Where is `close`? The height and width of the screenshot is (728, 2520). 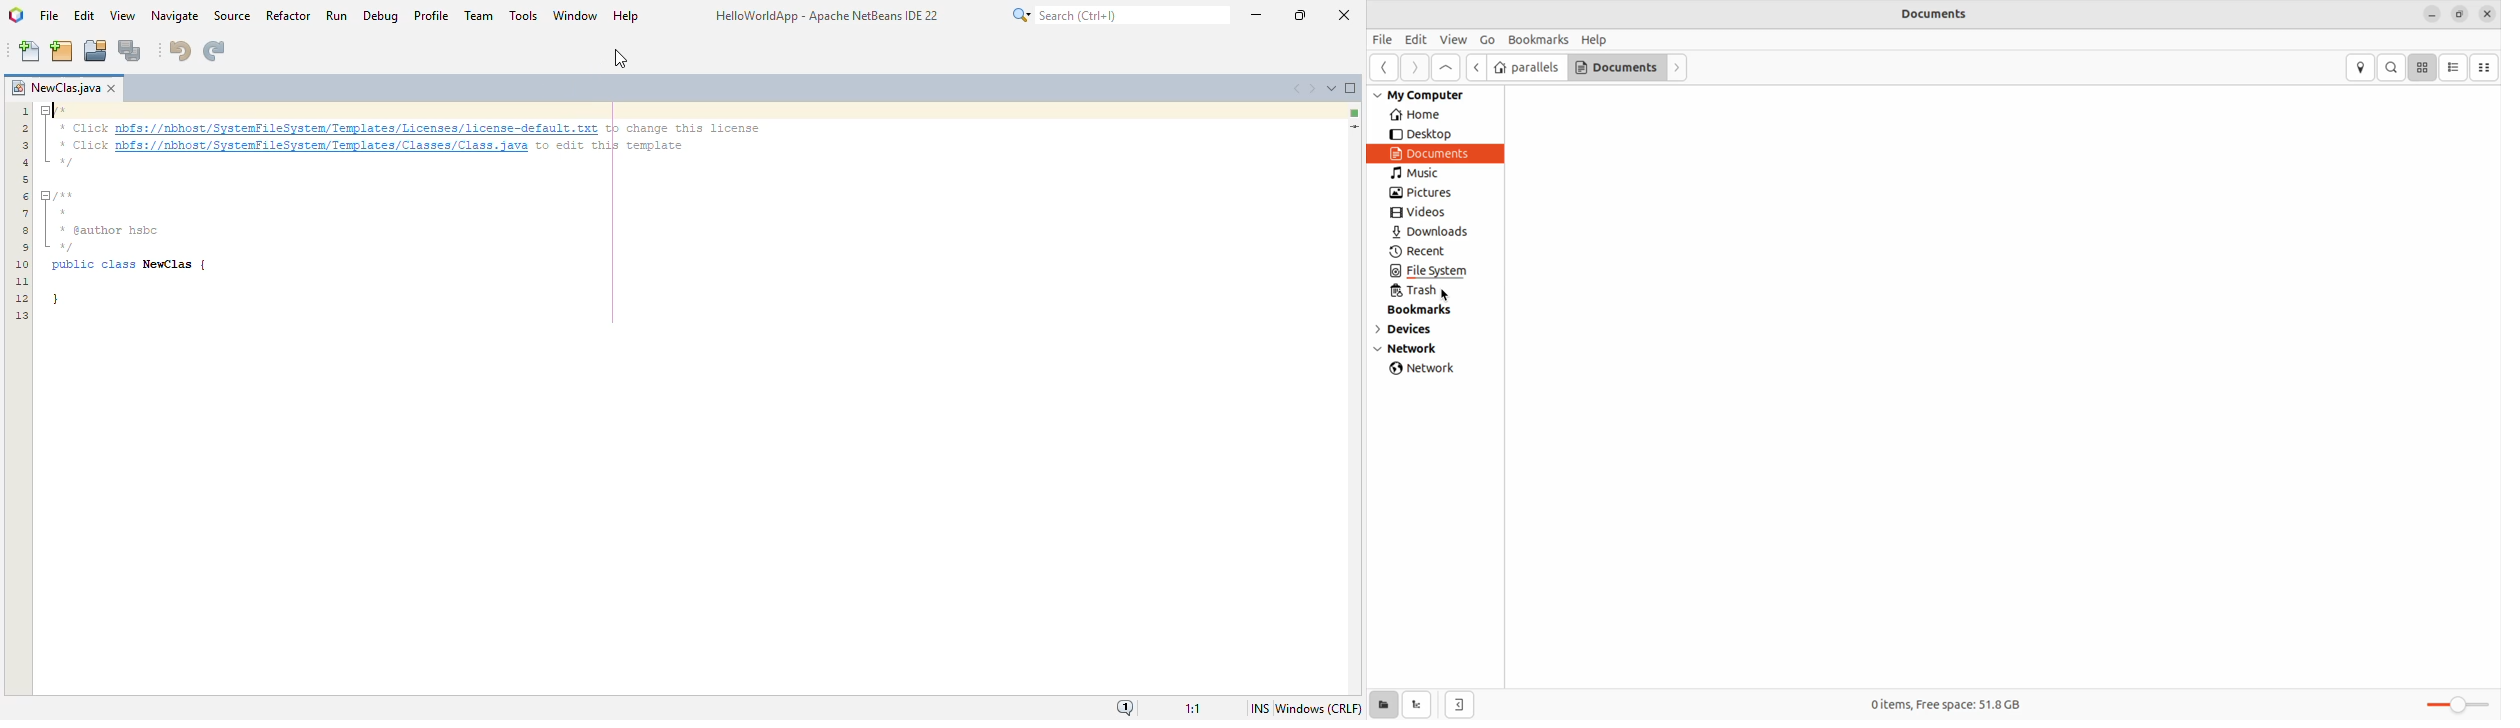 close is located at coordinates (1344, 14).